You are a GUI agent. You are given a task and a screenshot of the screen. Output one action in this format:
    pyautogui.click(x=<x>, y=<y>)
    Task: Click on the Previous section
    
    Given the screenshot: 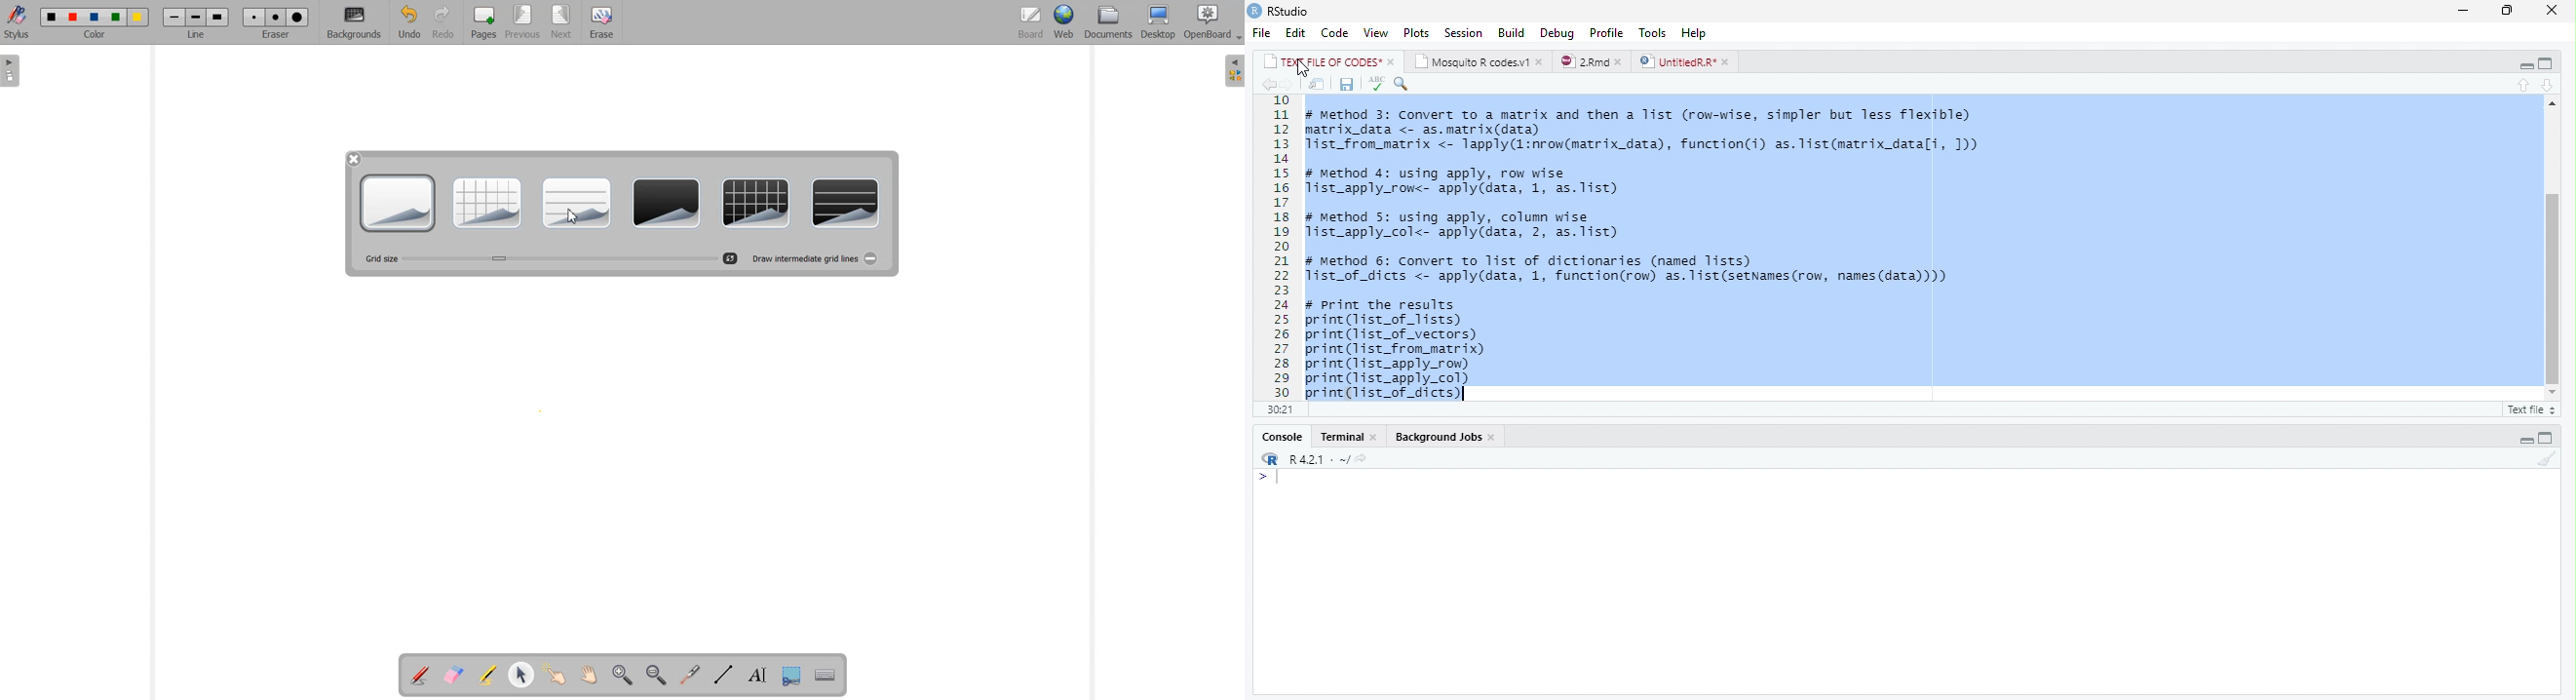 What is the action you would take?
    pyautogui.click(x=2523, y=84)
    